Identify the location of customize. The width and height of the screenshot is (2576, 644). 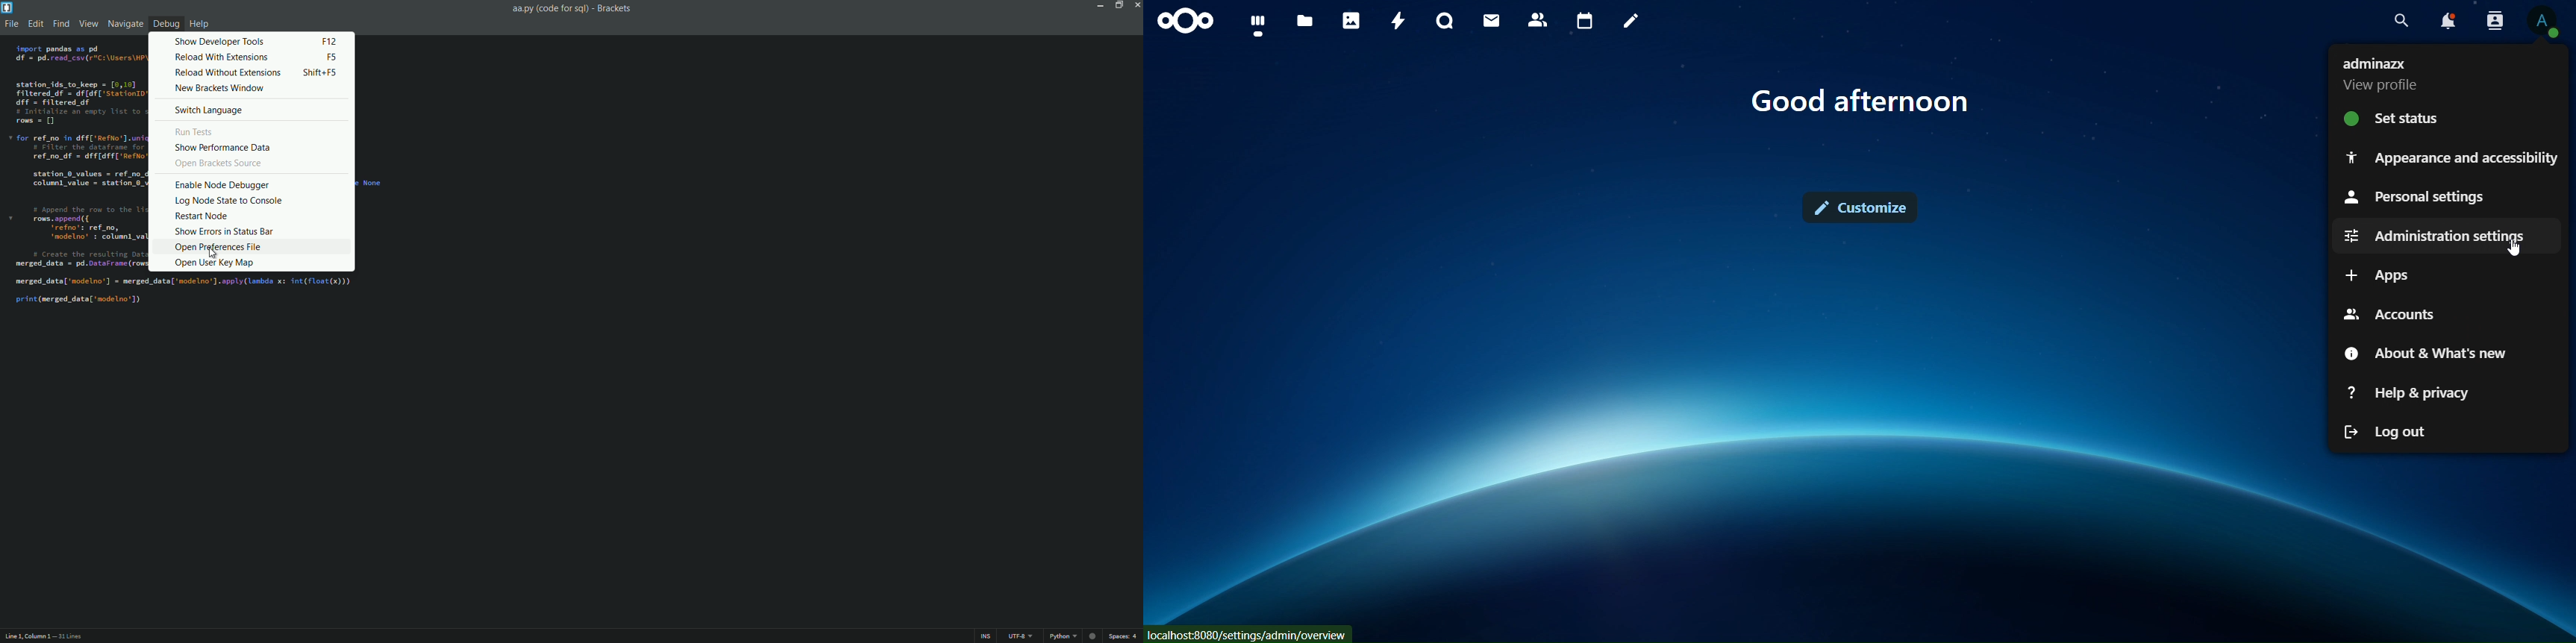
(1863, 206).